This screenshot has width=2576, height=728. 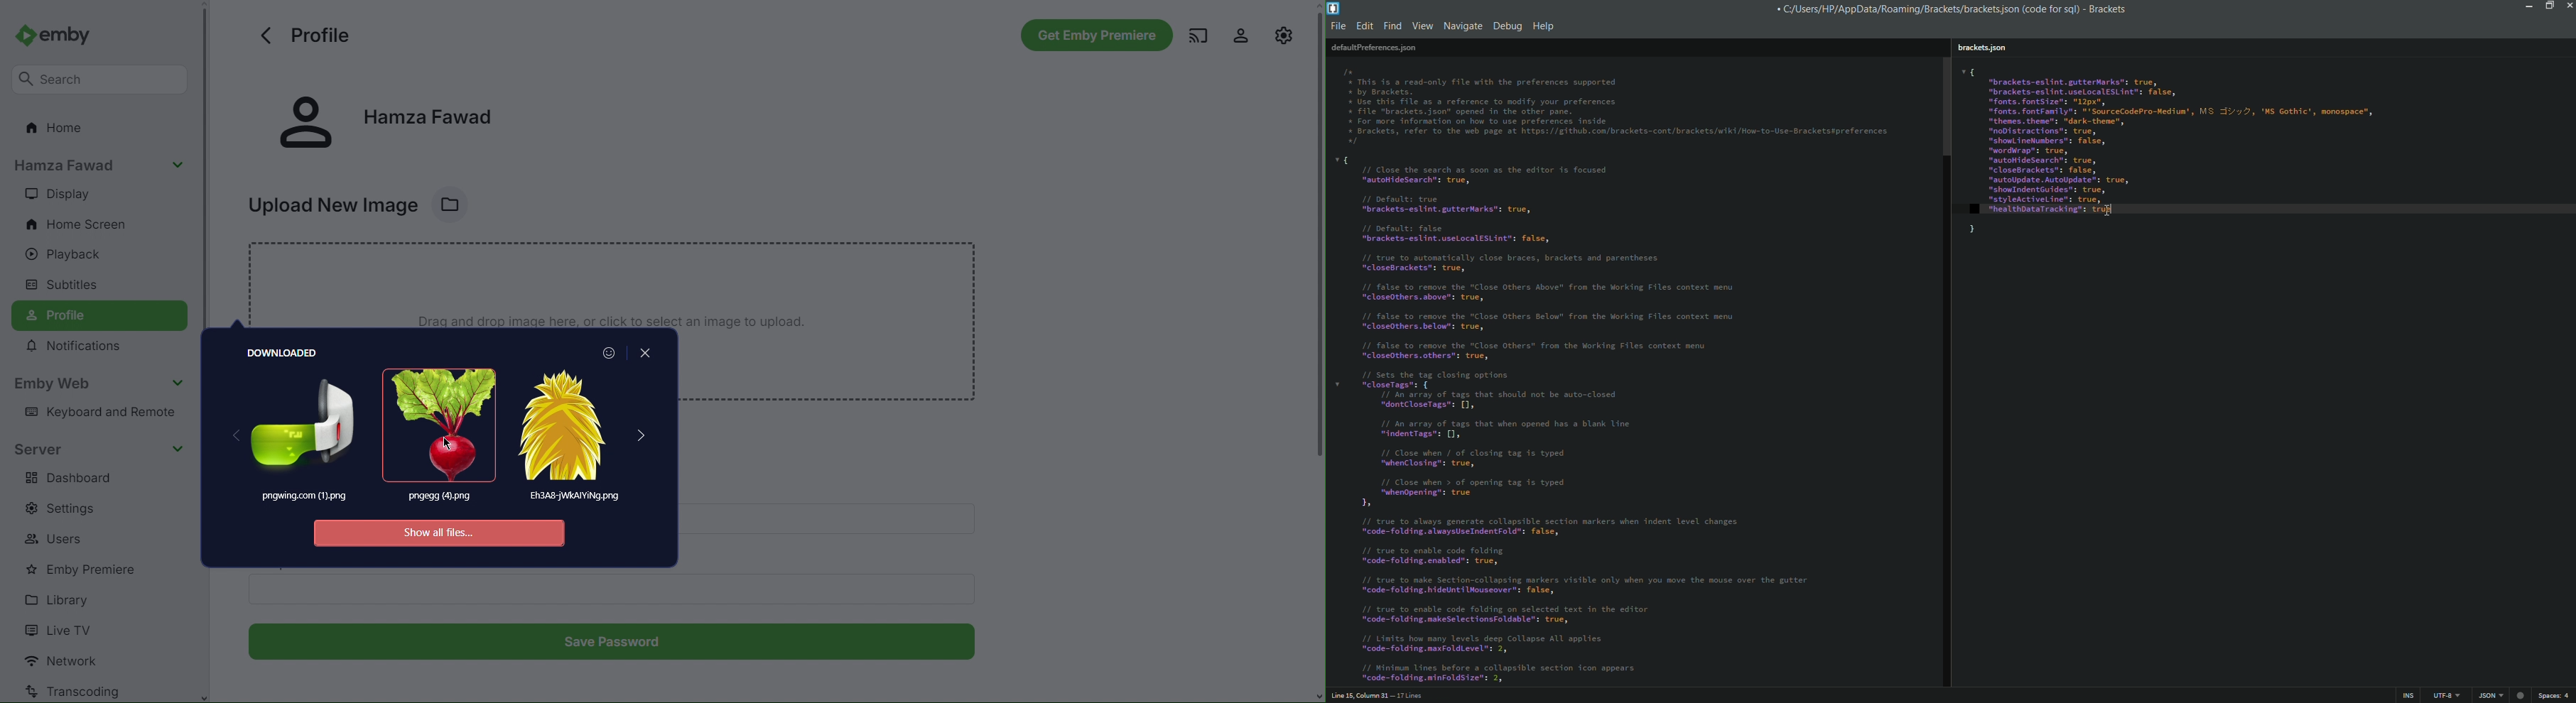 What do you see at coordinates (60, 33) in the screenshot?
I see `Emby` at bounding box center [60, 33].